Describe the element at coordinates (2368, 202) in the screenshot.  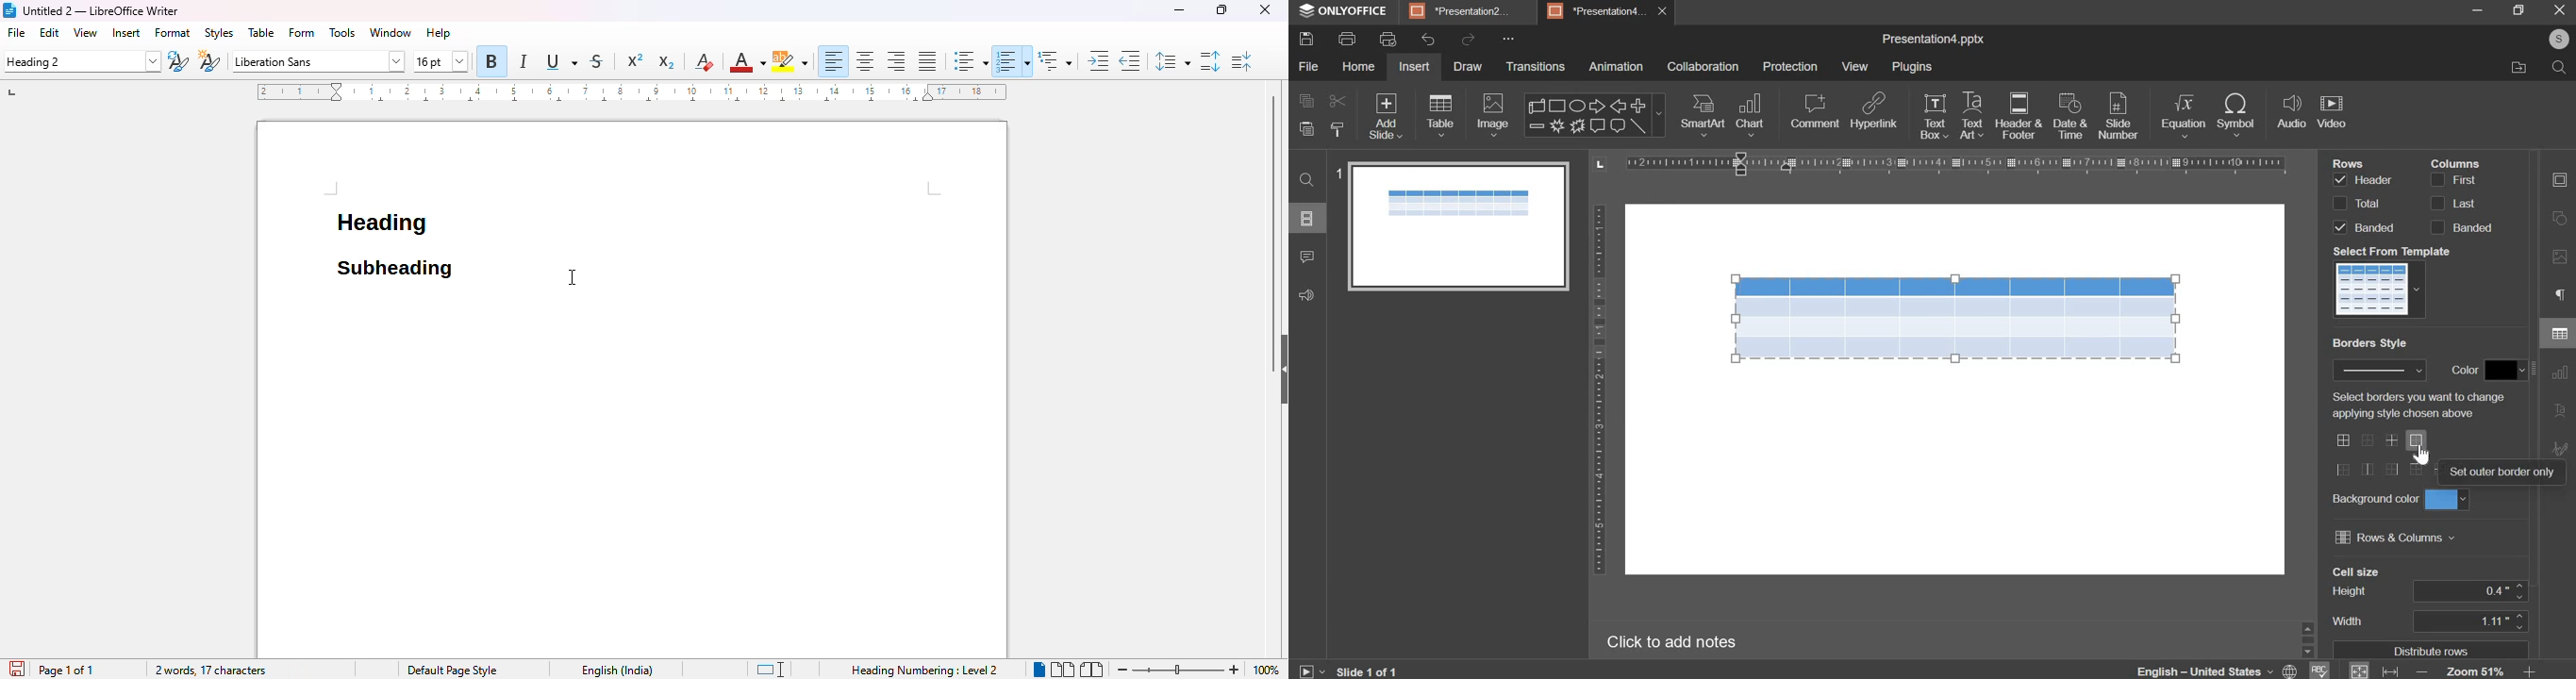
I see `total` at that location.